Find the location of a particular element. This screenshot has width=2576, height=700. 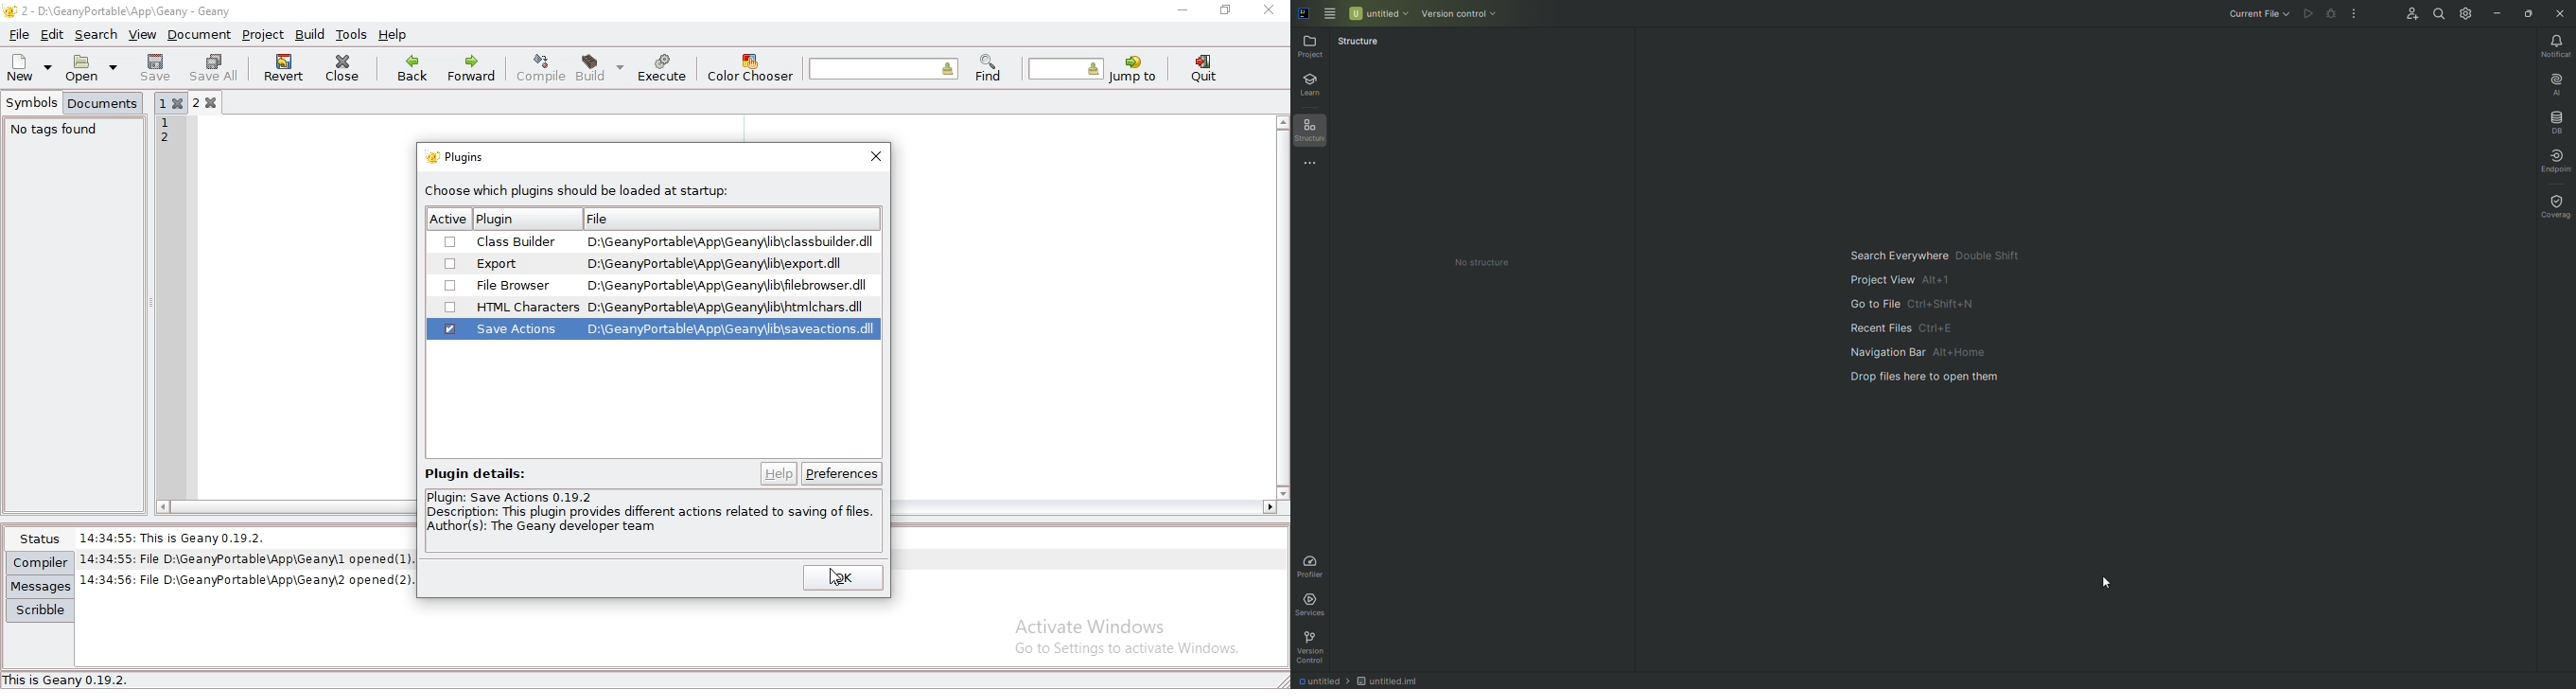

revert is located at coordinates (283, 67).